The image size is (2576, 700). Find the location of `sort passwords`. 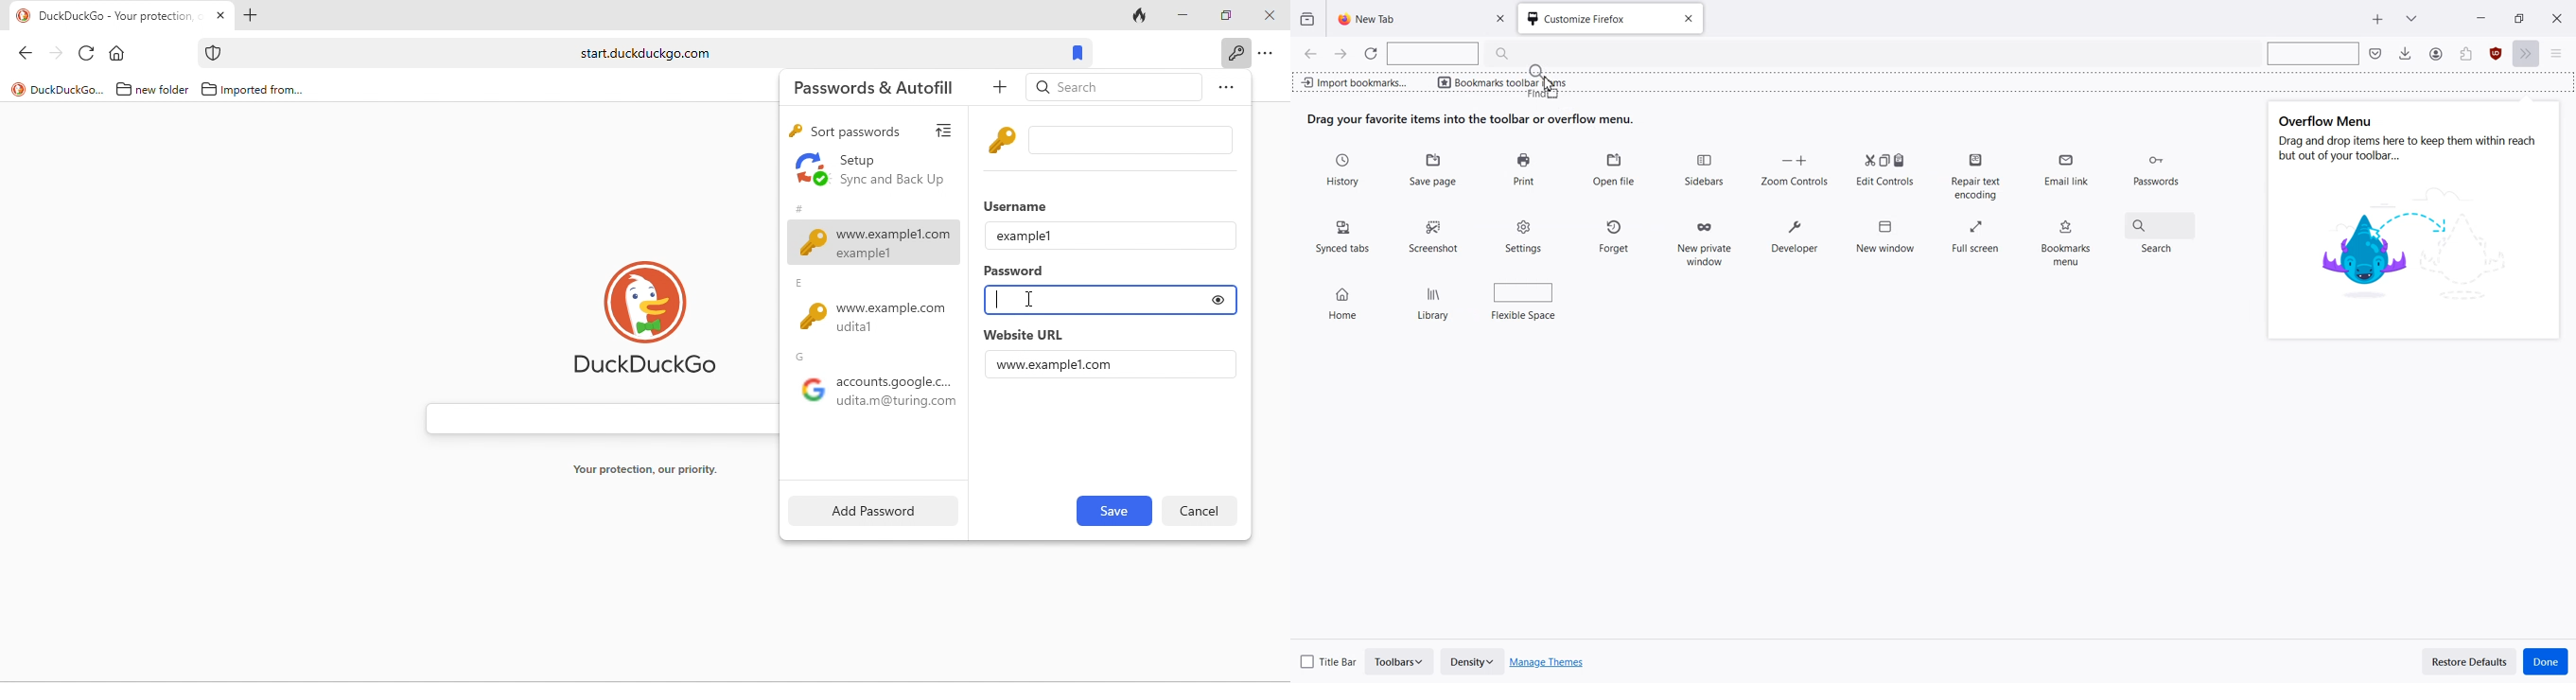

sort passwords is located at coordinates (856, 131).